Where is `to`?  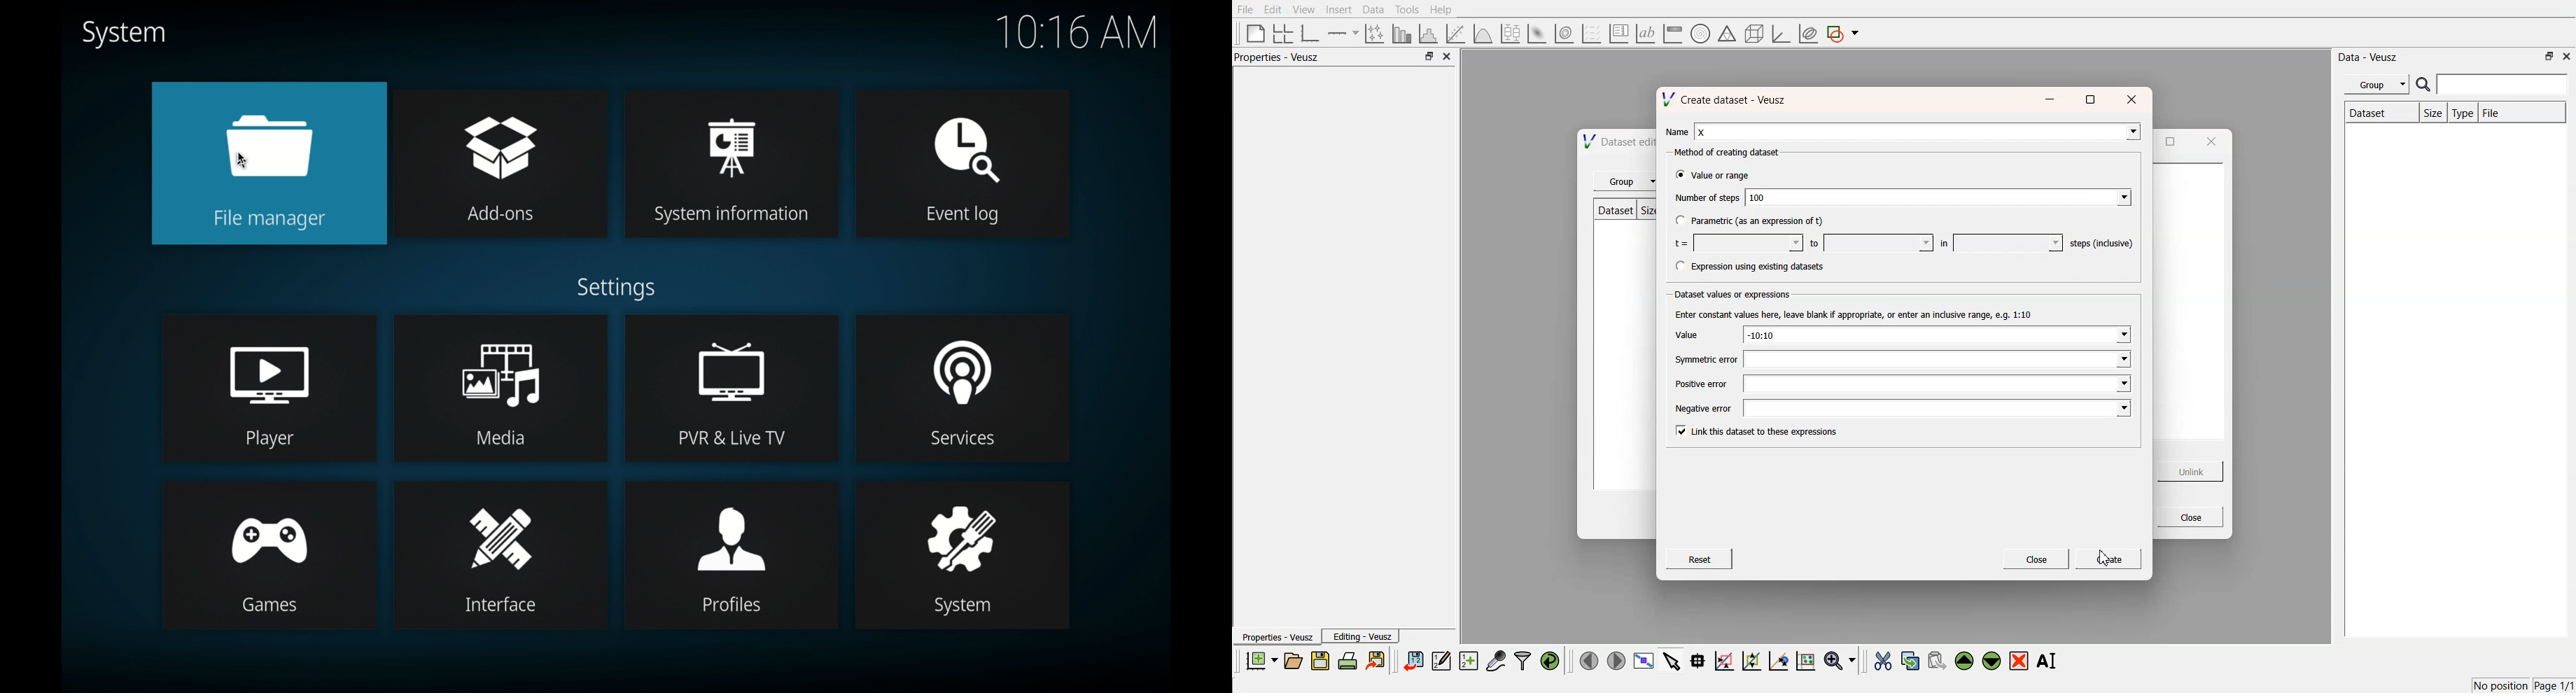 to is located at coordinates (1814, 244).